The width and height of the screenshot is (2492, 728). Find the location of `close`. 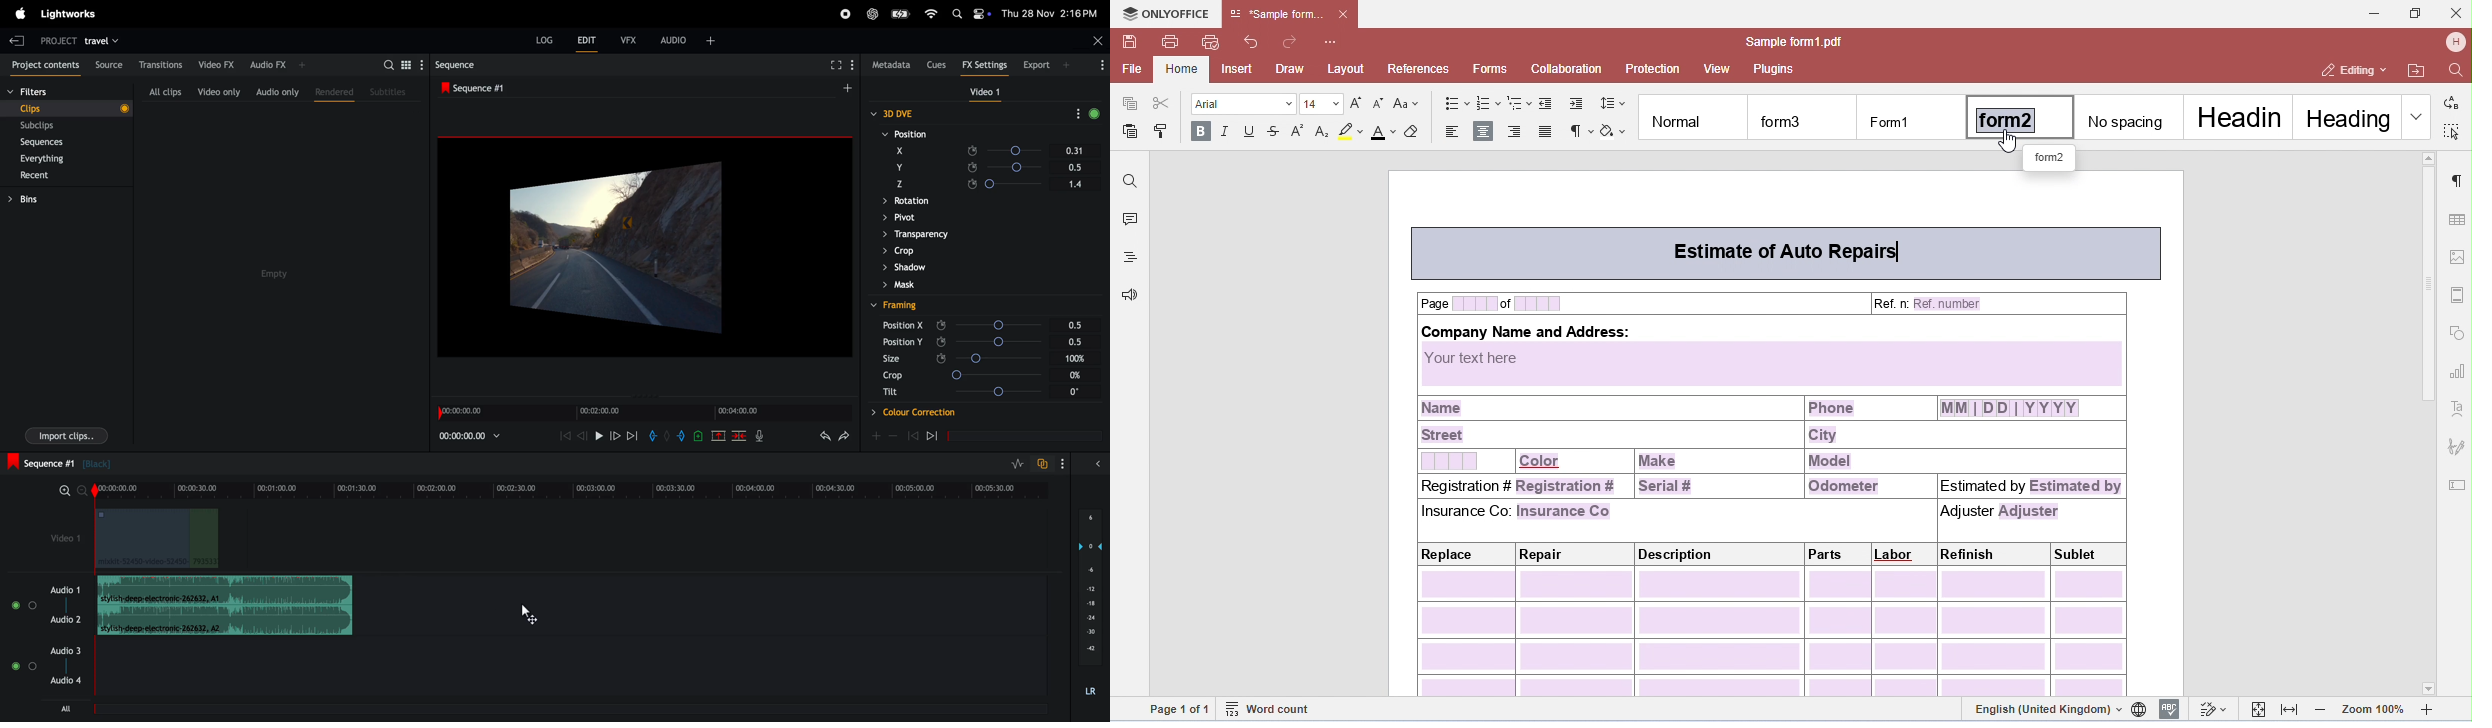

close is located at coordinates (1096, 42).